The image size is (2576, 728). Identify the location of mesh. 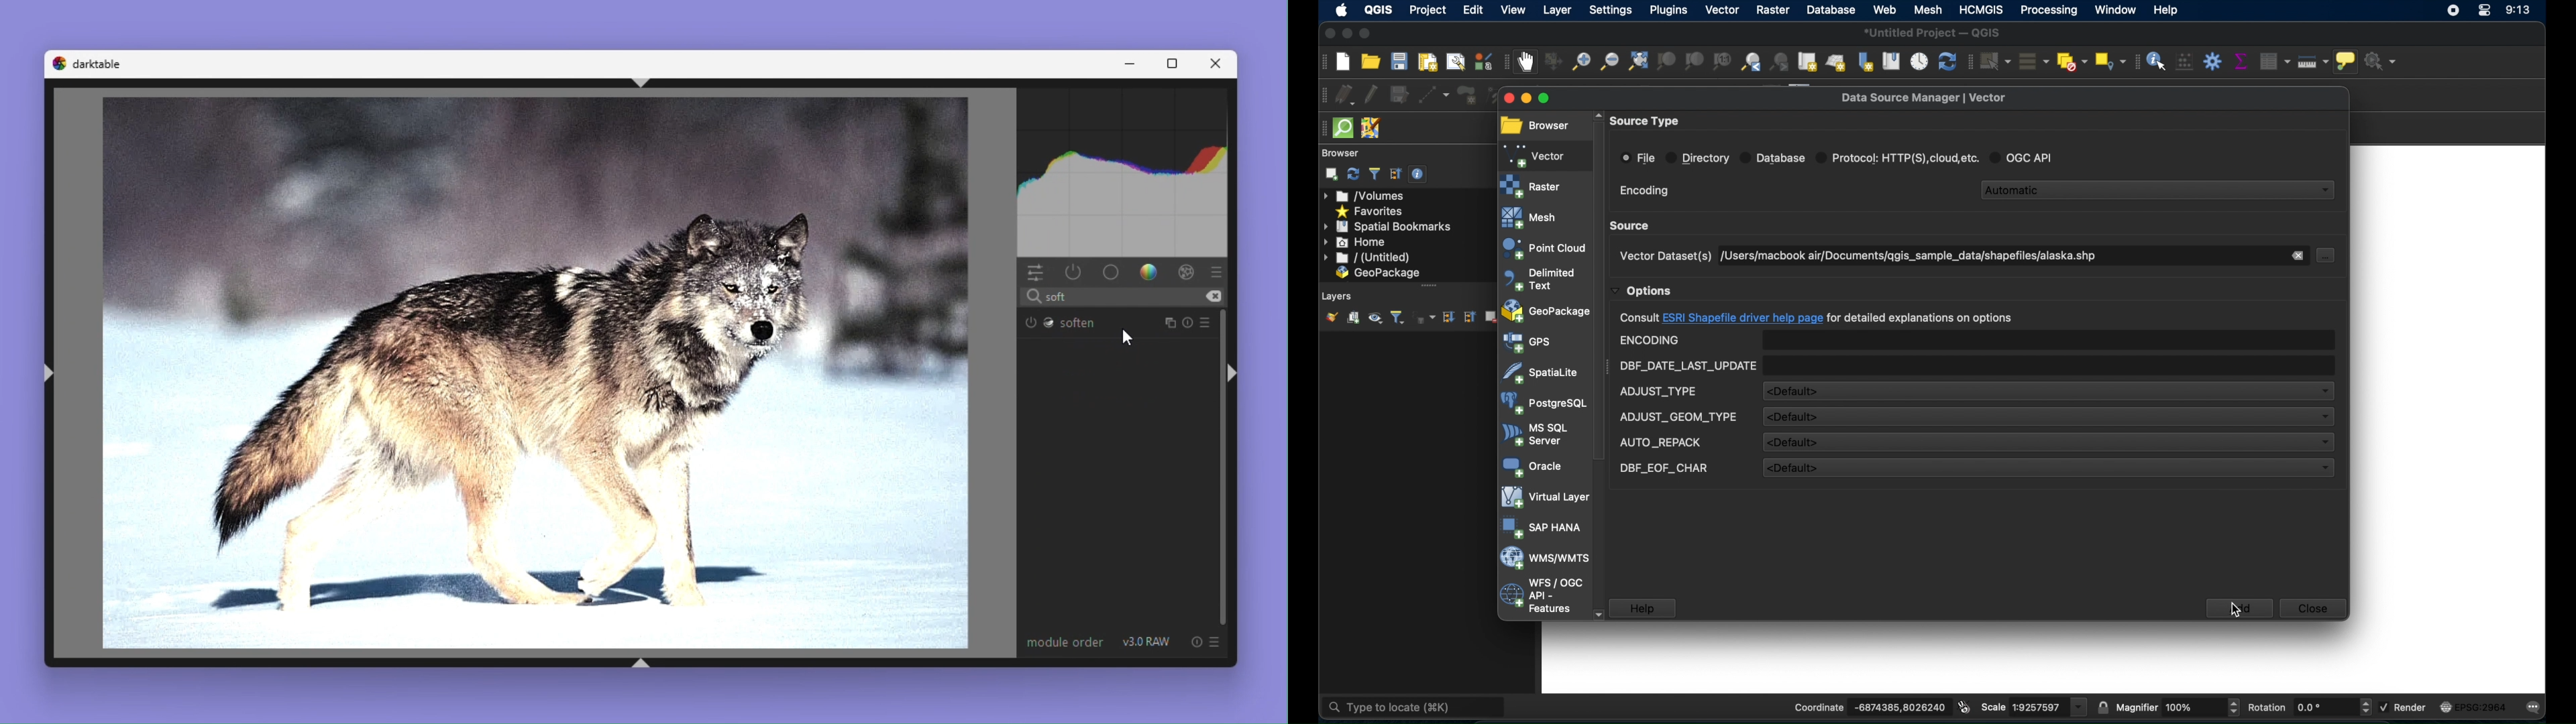
(1531, 217).